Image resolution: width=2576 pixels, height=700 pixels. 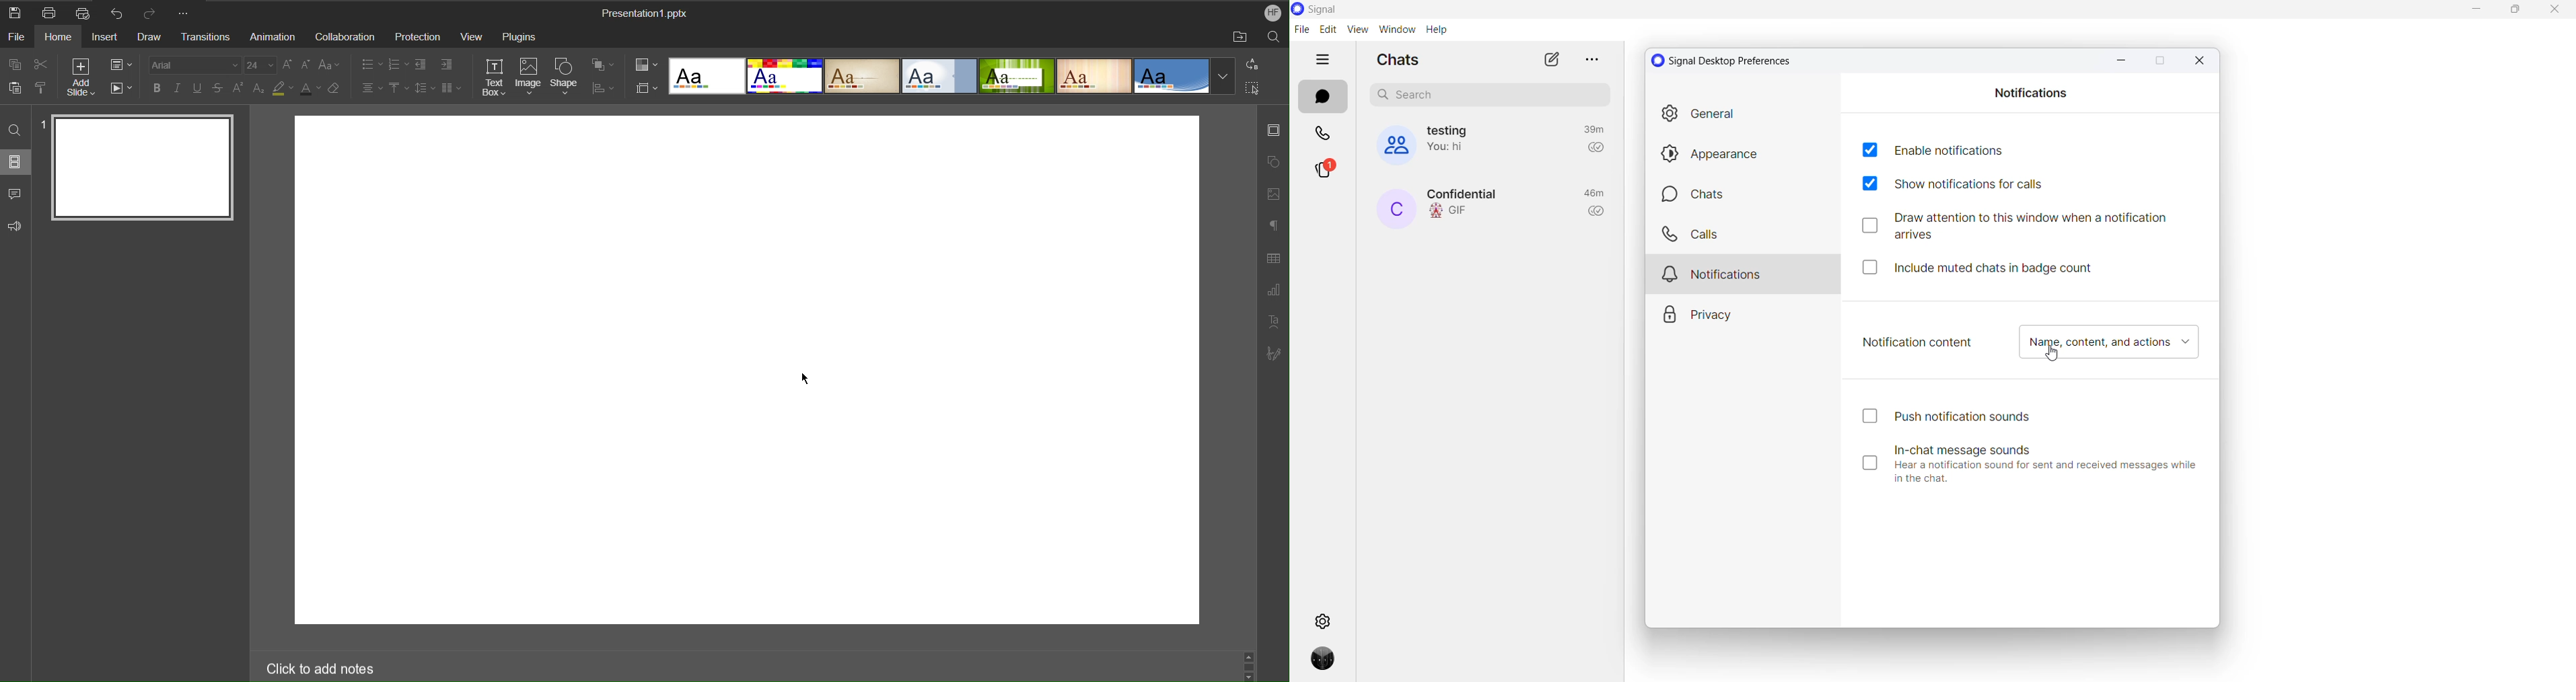 What do you see at coordinates (260, 65) in the screenshot?
I see `Font size` at bounding box center [260, 65].